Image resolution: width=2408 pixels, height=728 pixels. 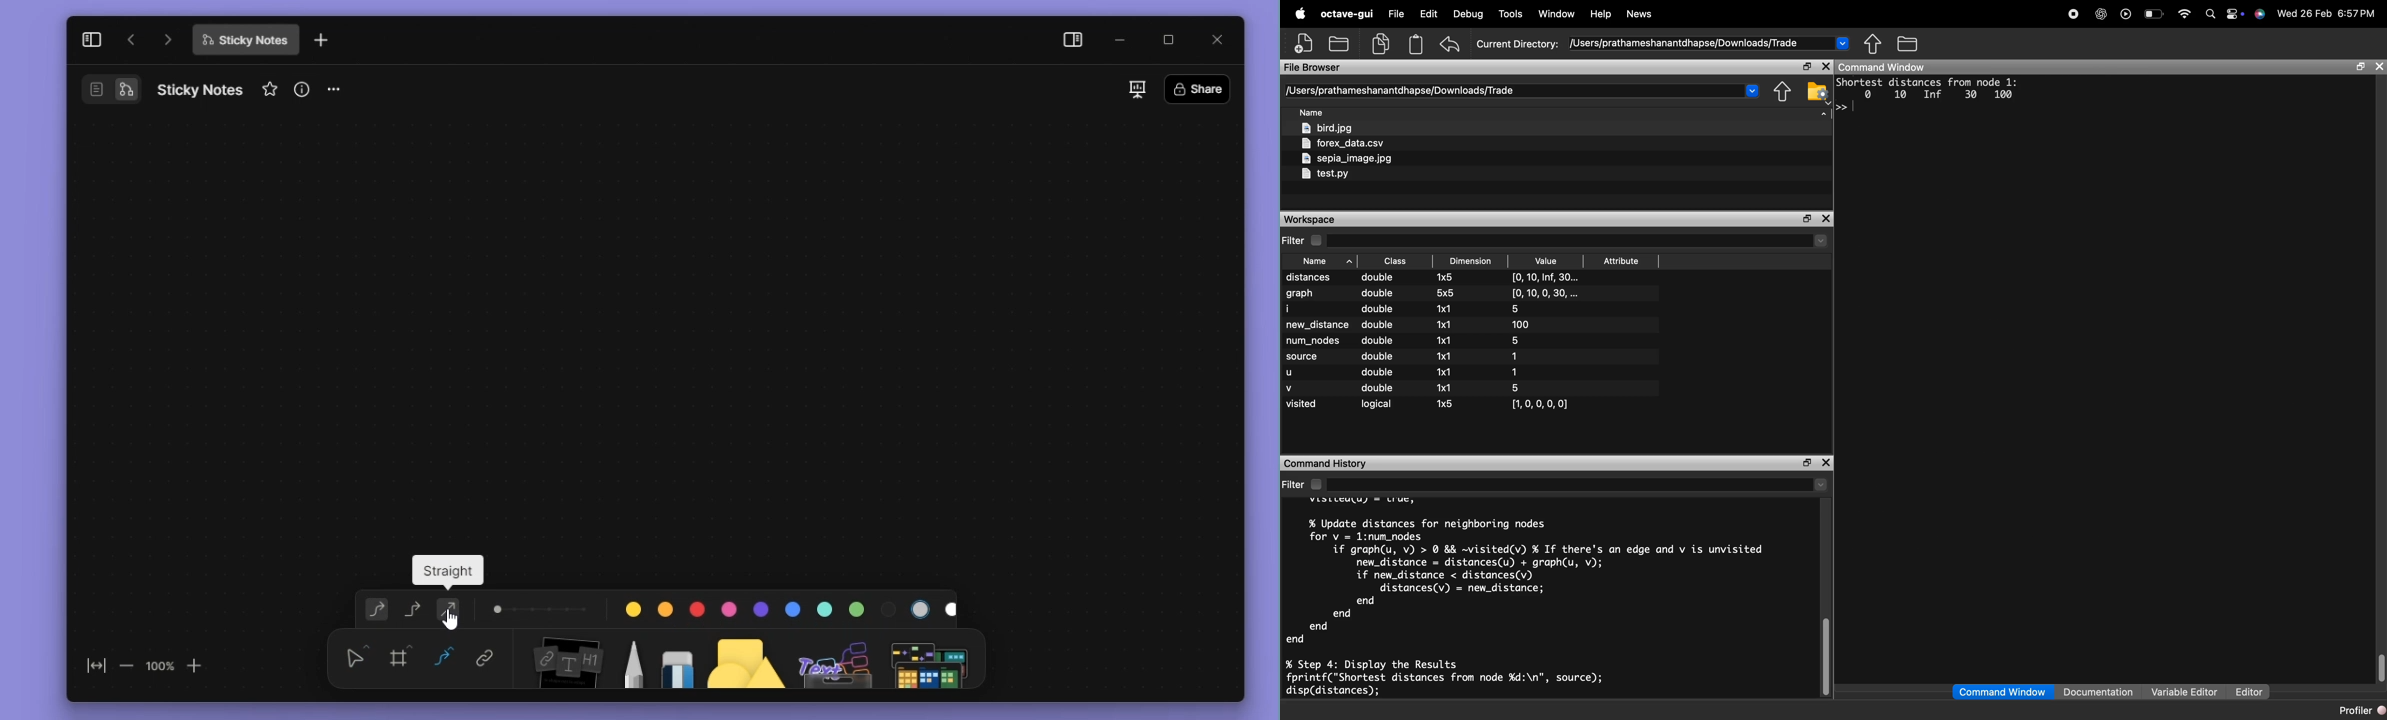 What do you see at coordinates (1341, 43) in the screenshot?
I see `open an existing file in editor` at bounding box center [1341, 43].